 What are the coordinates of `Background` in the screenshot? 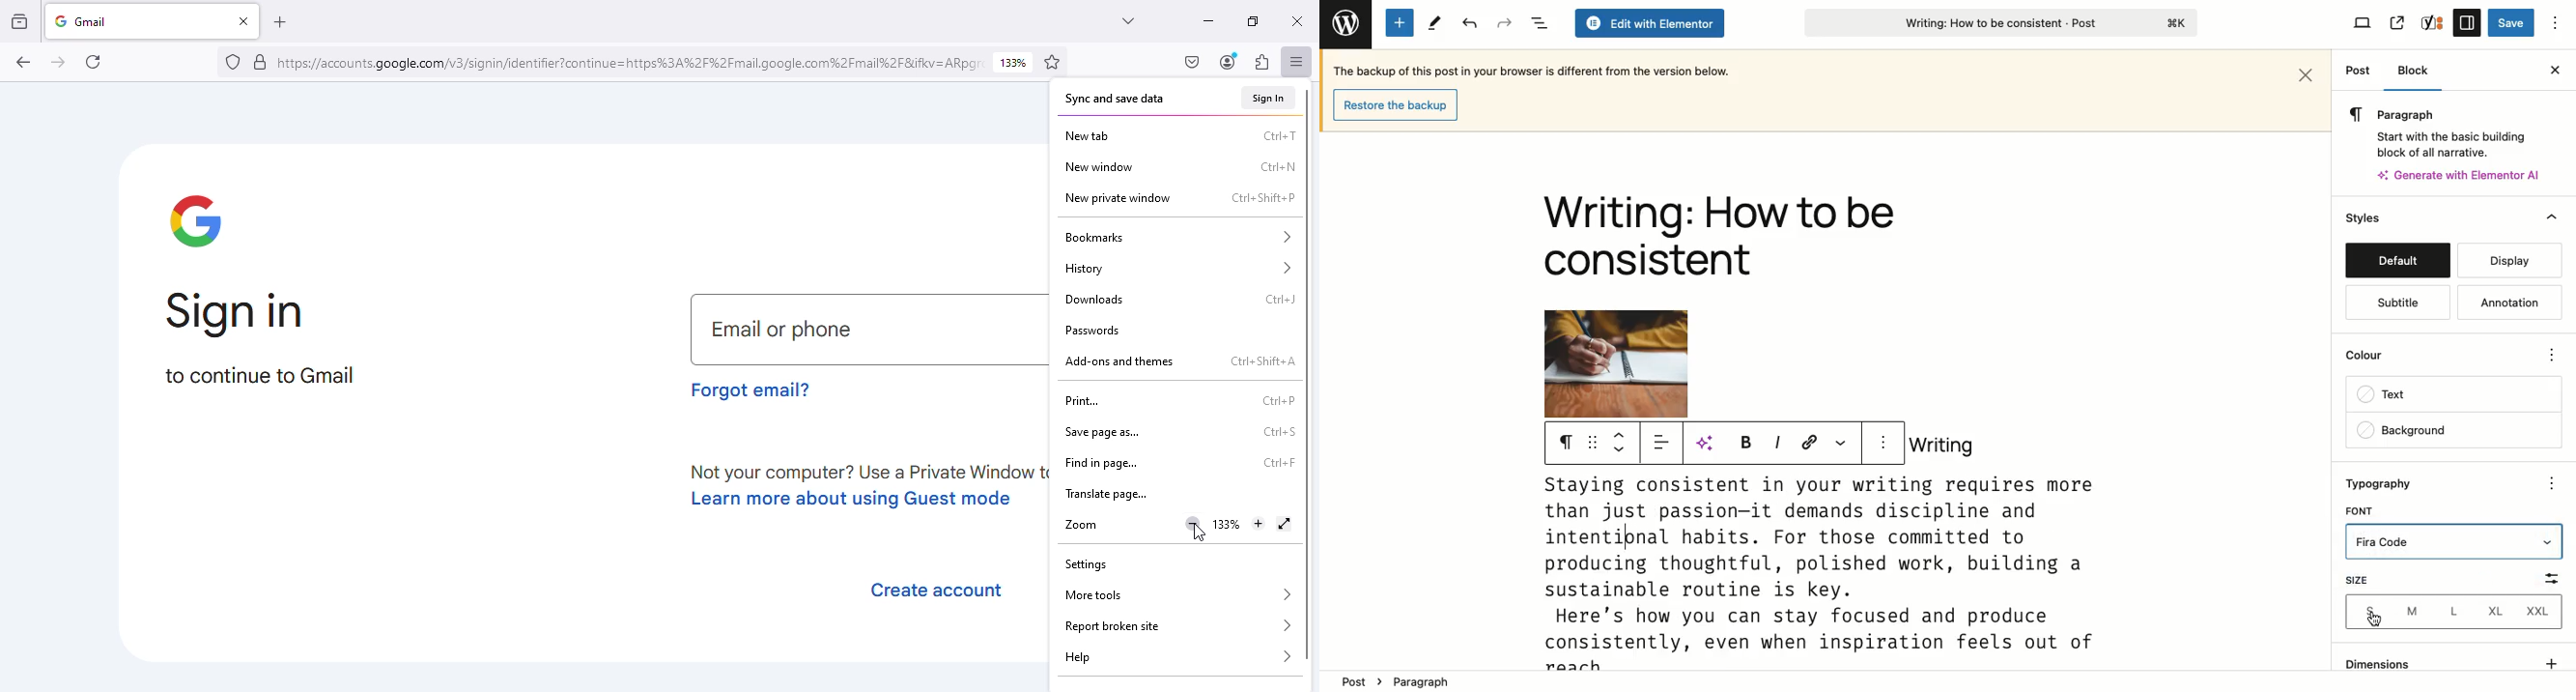 It's located at (2453, 430).